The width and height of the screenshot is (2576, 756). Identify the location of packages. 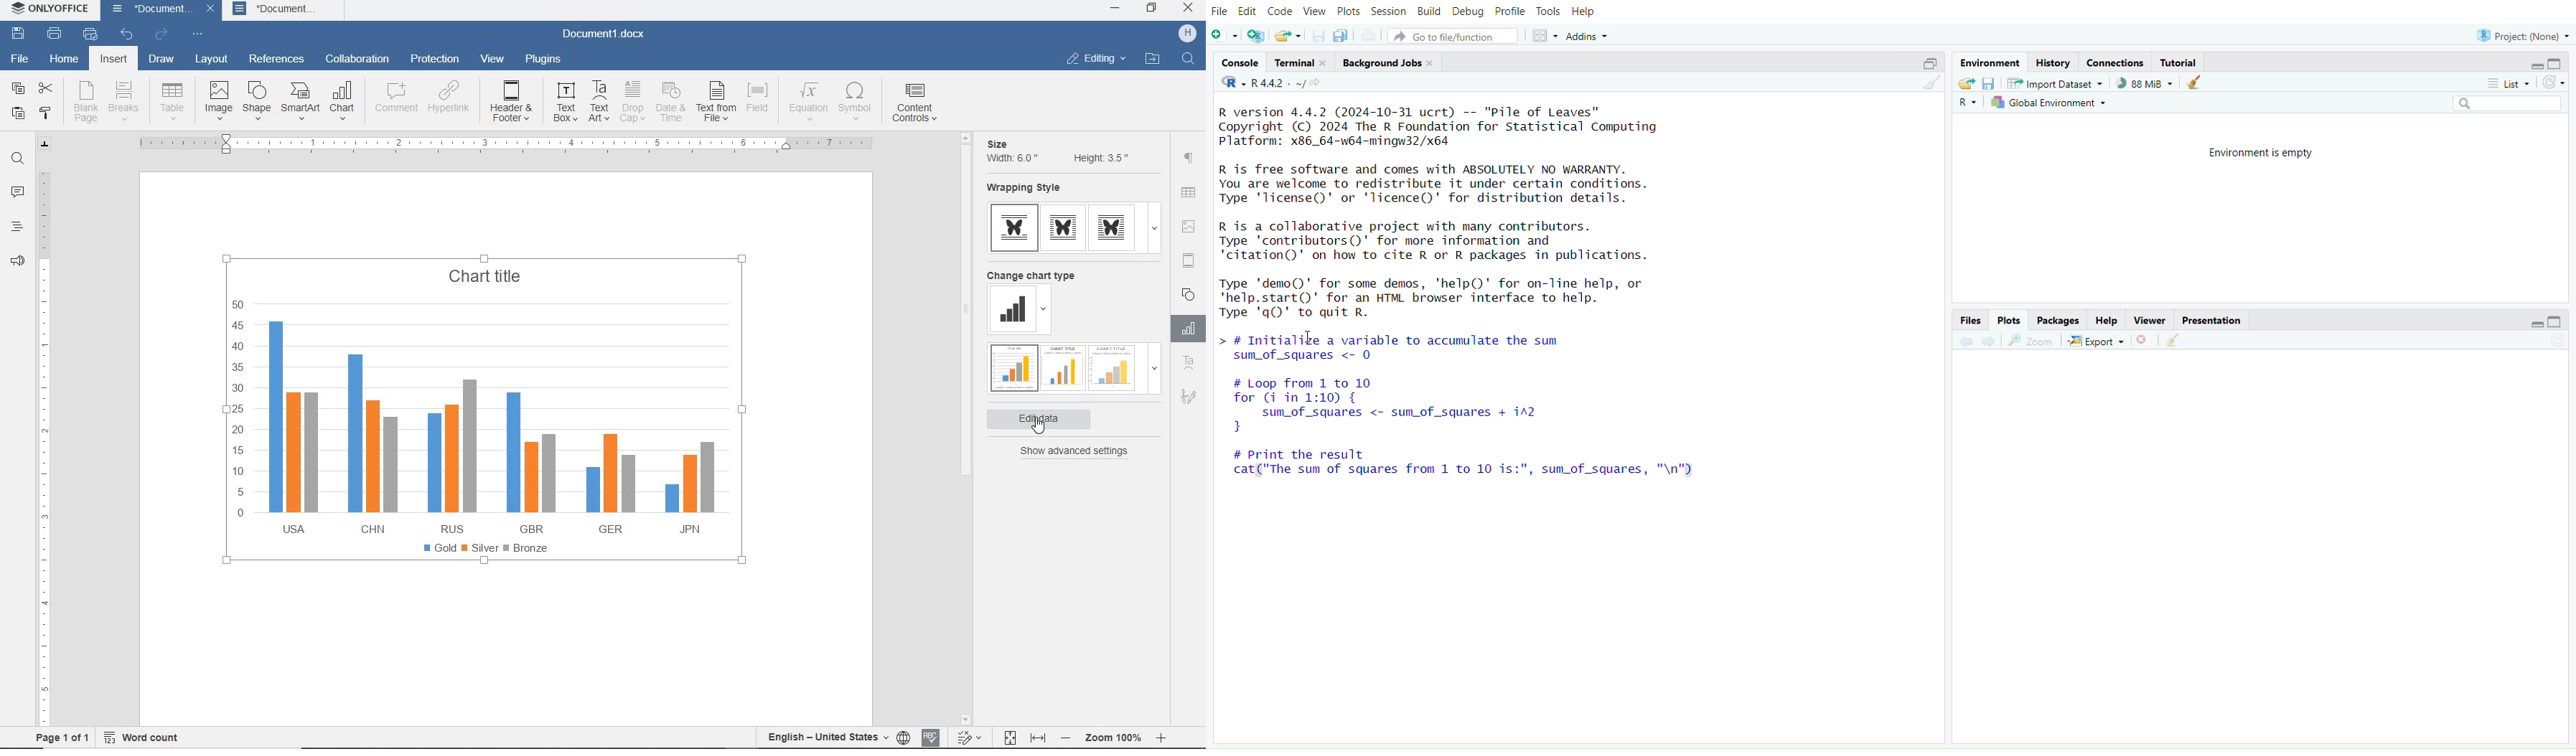
(2059, 320).